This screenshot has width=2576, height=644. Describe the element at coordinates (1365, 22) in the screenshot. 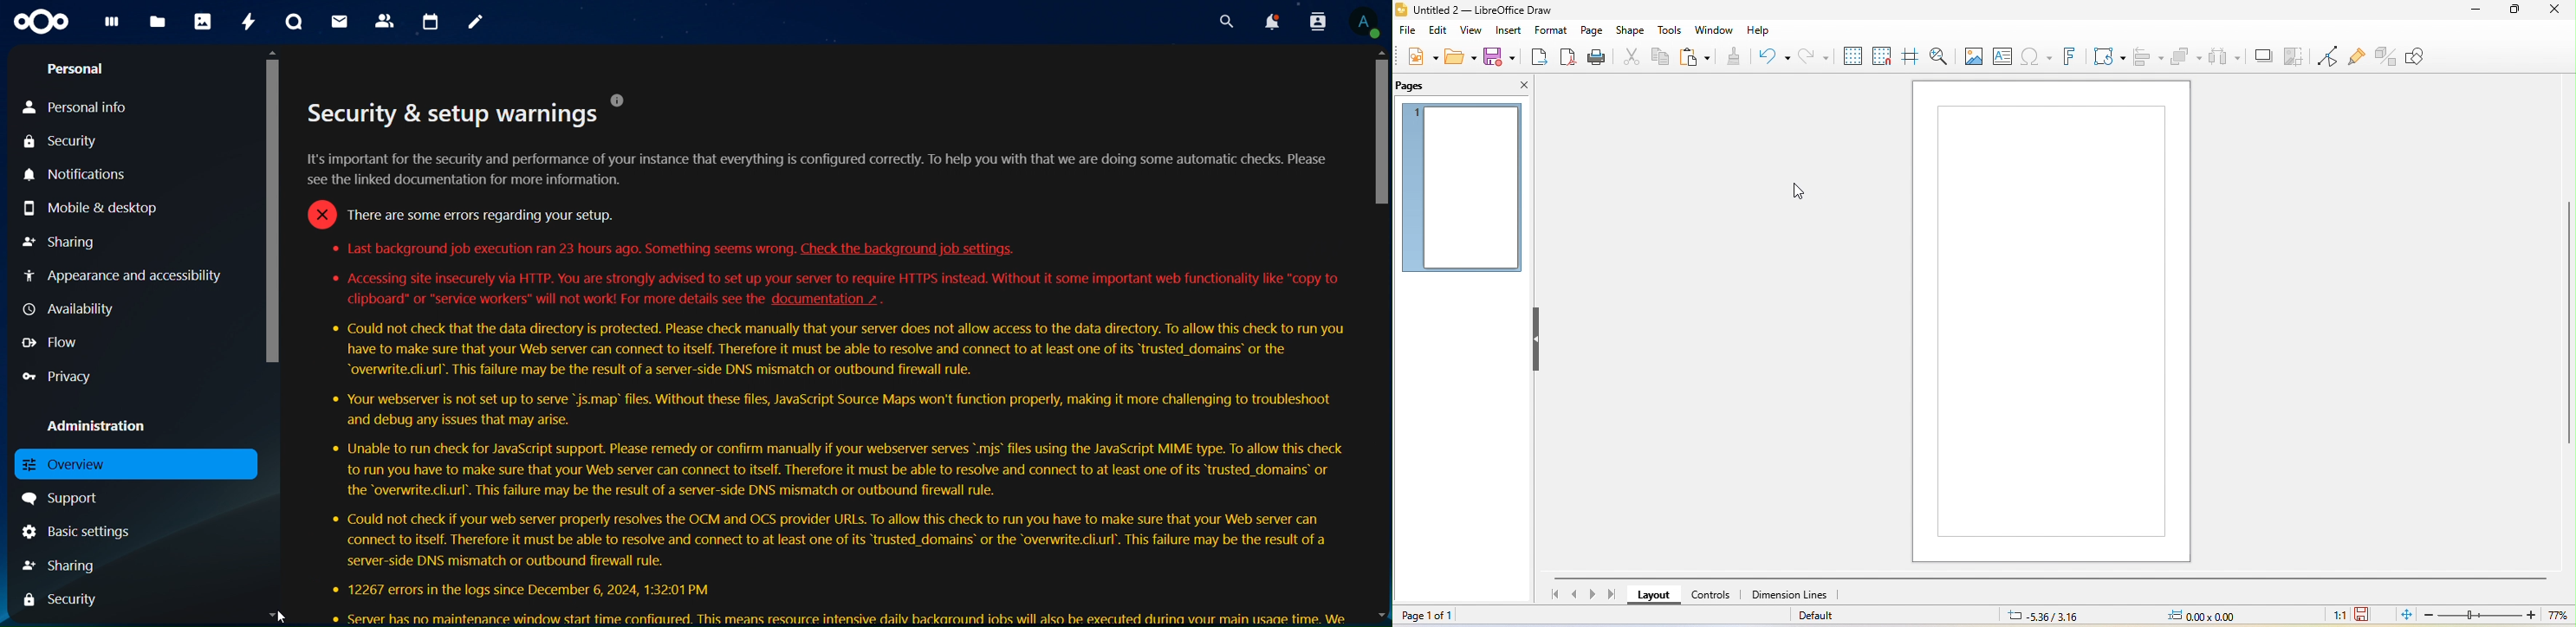

I see `View Profile` at that location.